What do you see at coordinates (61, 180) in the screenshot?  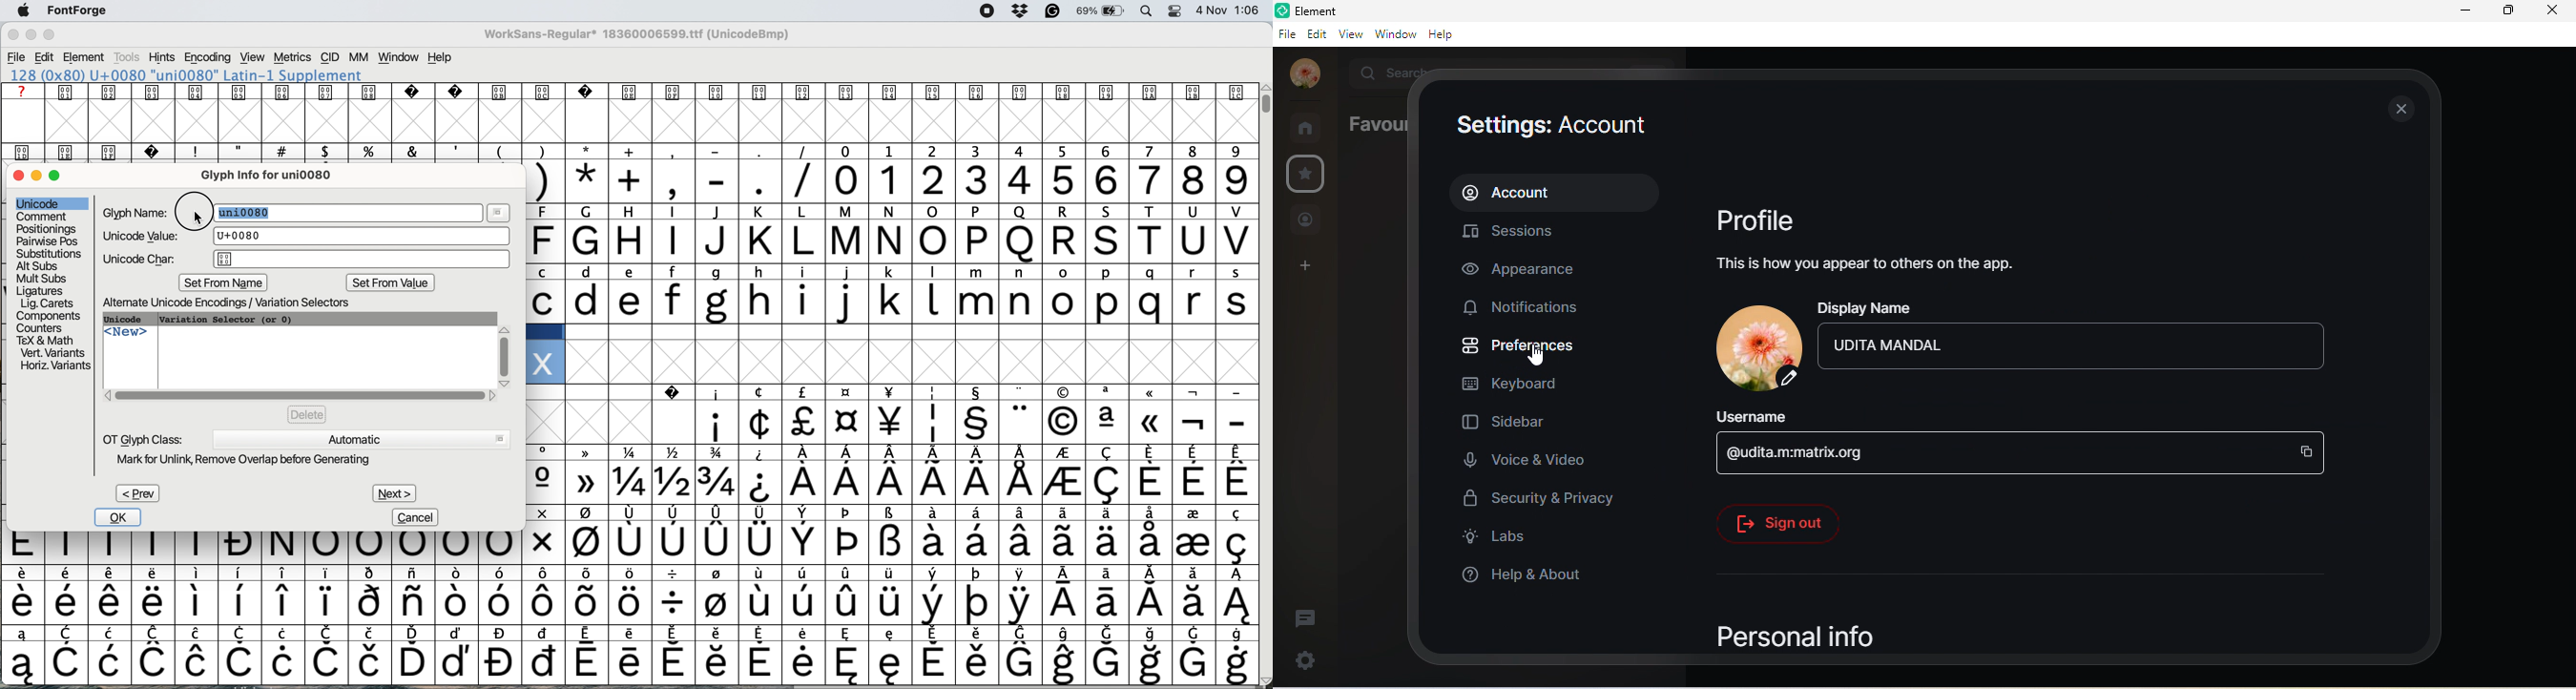 I see `maximise` at bounding box center [61, 180].